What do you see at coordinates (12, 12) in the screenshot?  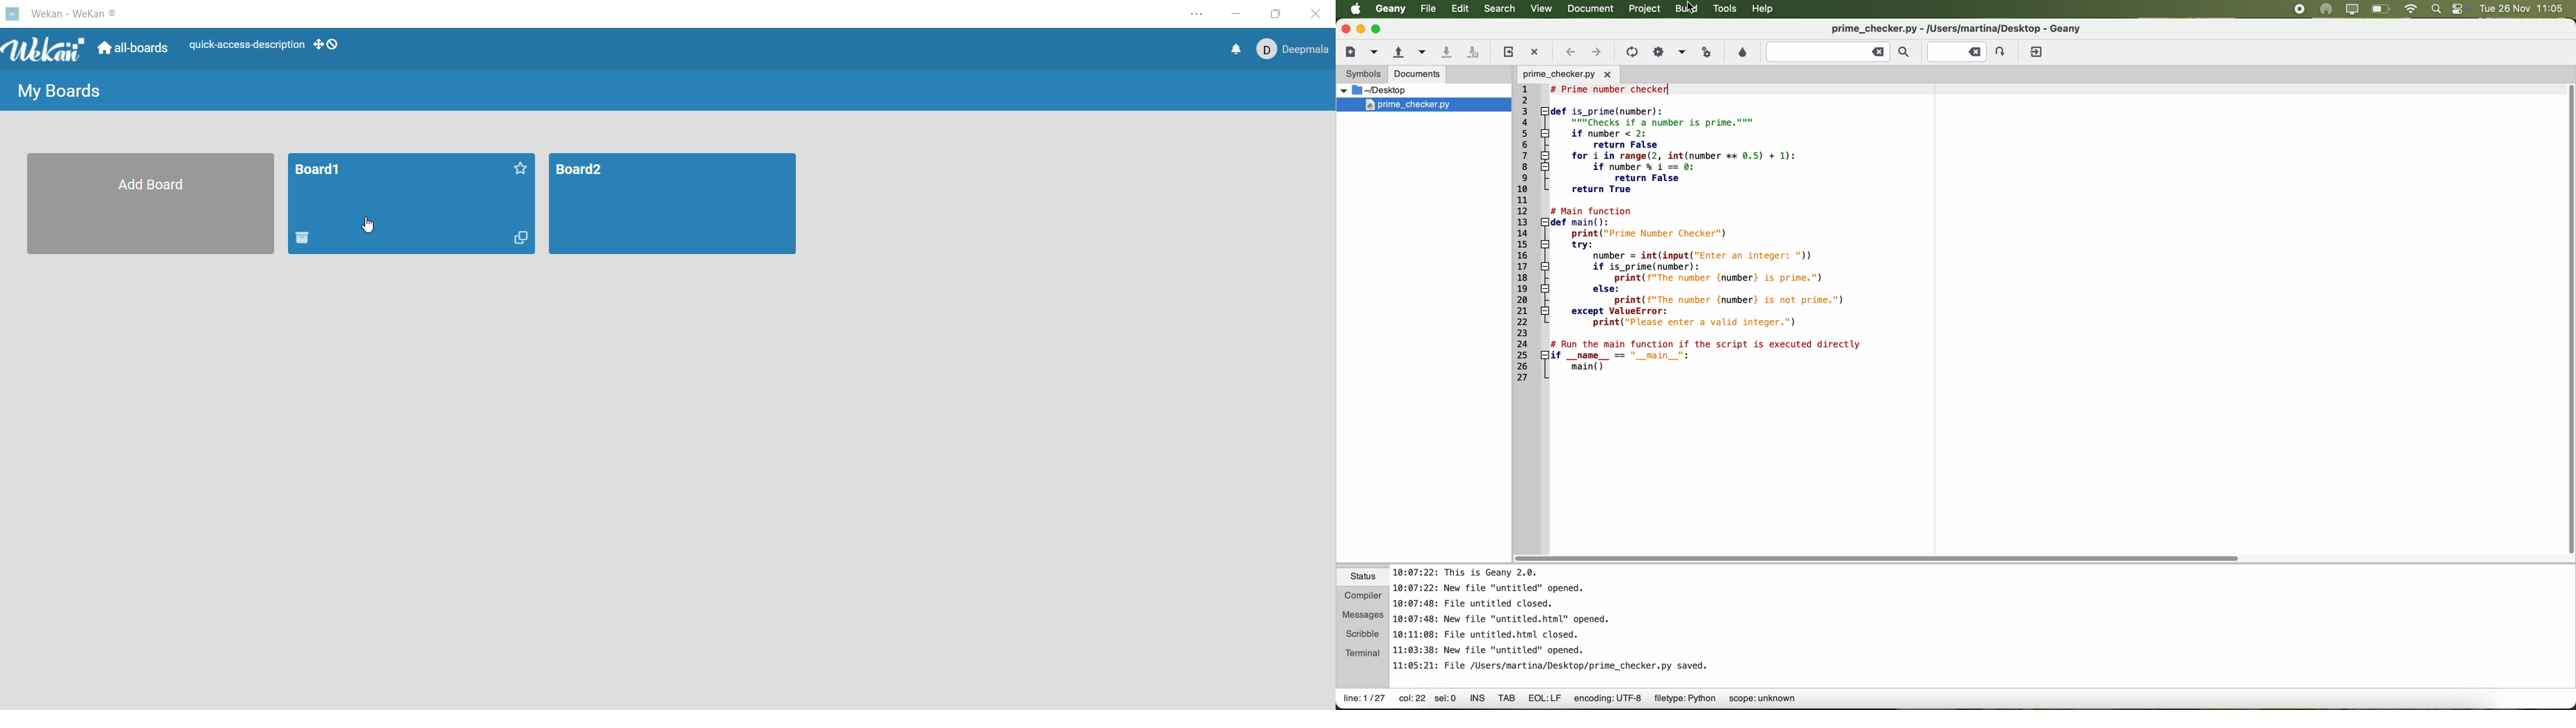 I see `logo` at bounding box center [12, 12].